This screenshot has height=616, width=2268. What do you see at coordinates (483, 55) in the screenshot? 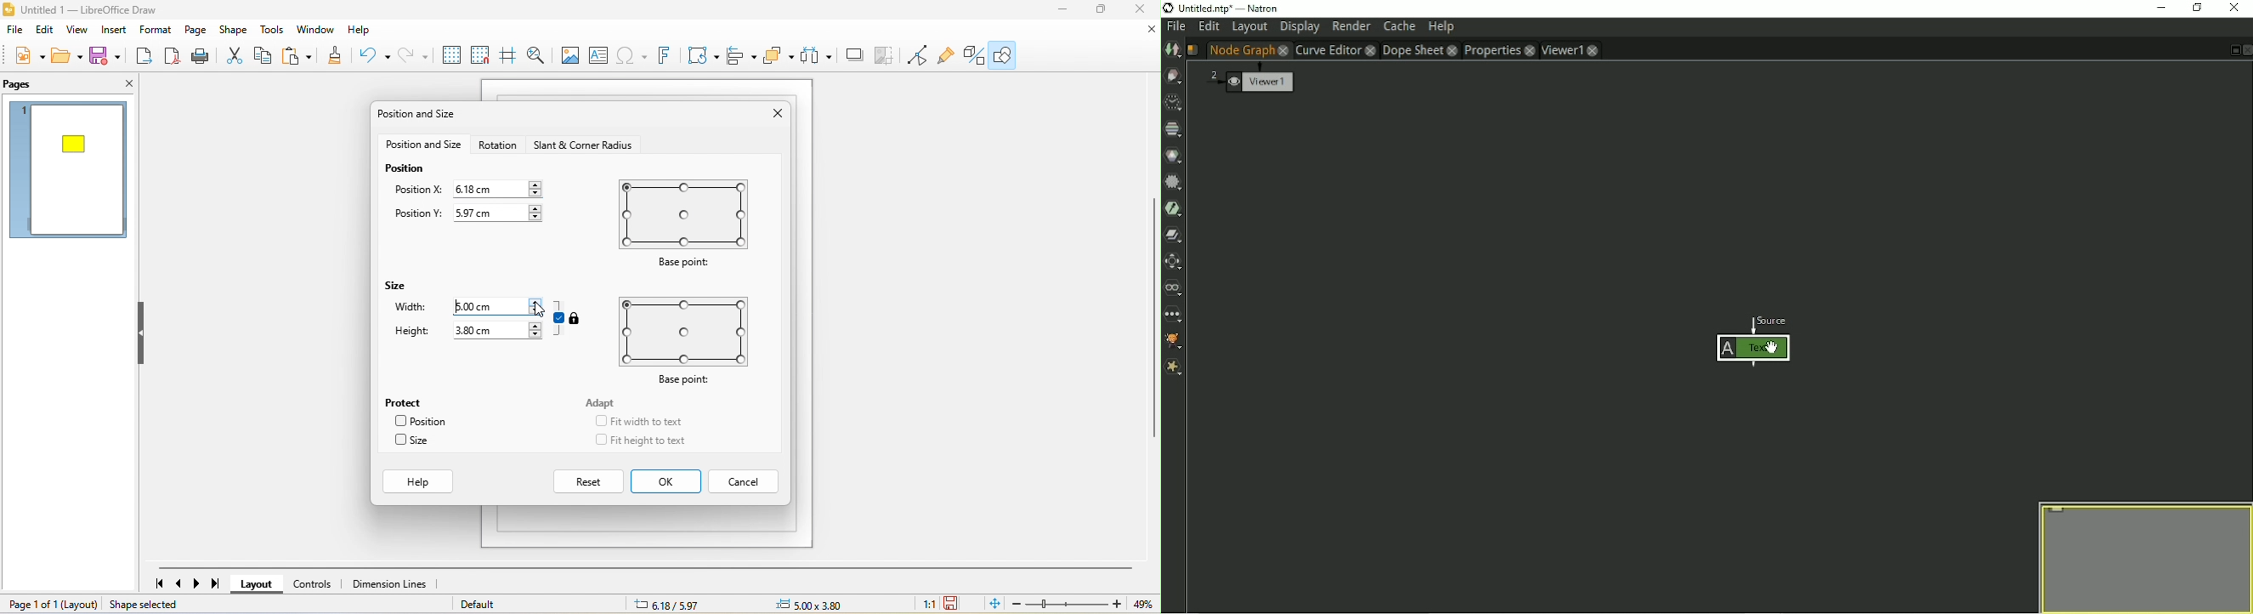
I see `snap to grid` at bounding box center [483, 55].